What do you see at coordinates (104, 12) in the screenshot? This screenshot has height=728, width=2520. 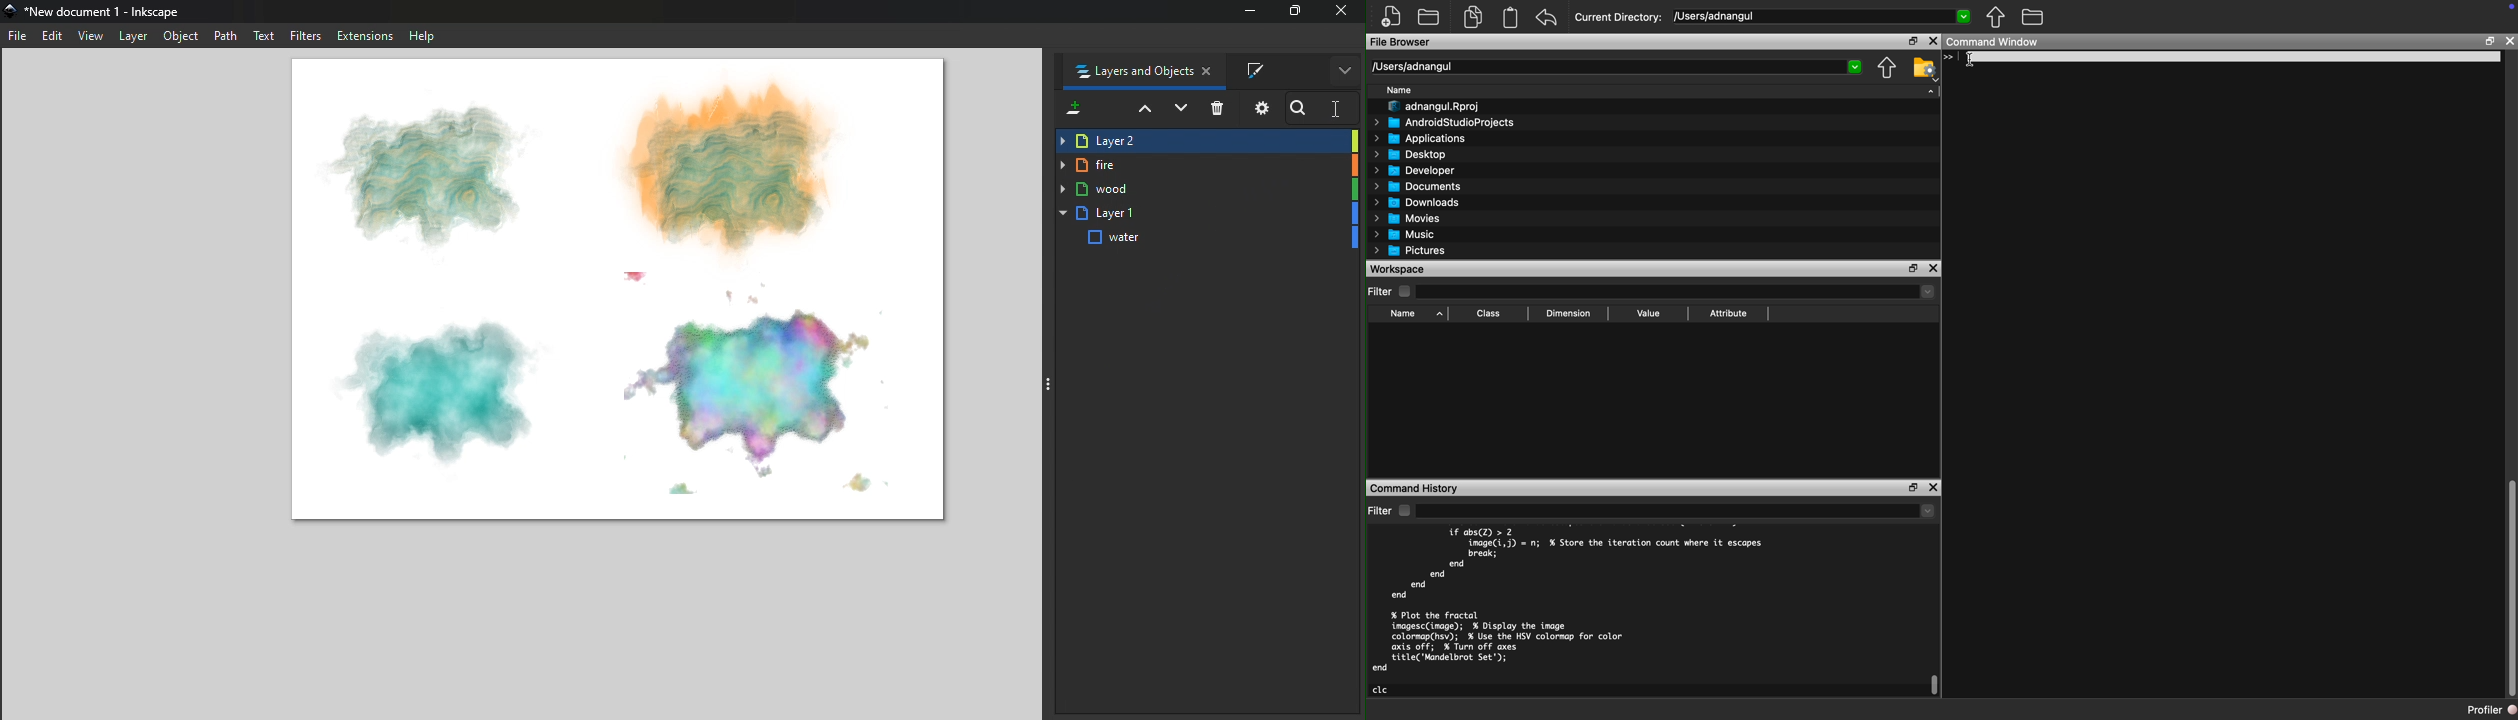 I see ` *New document 1 - Inkscape` at bounding box center [104, 12].